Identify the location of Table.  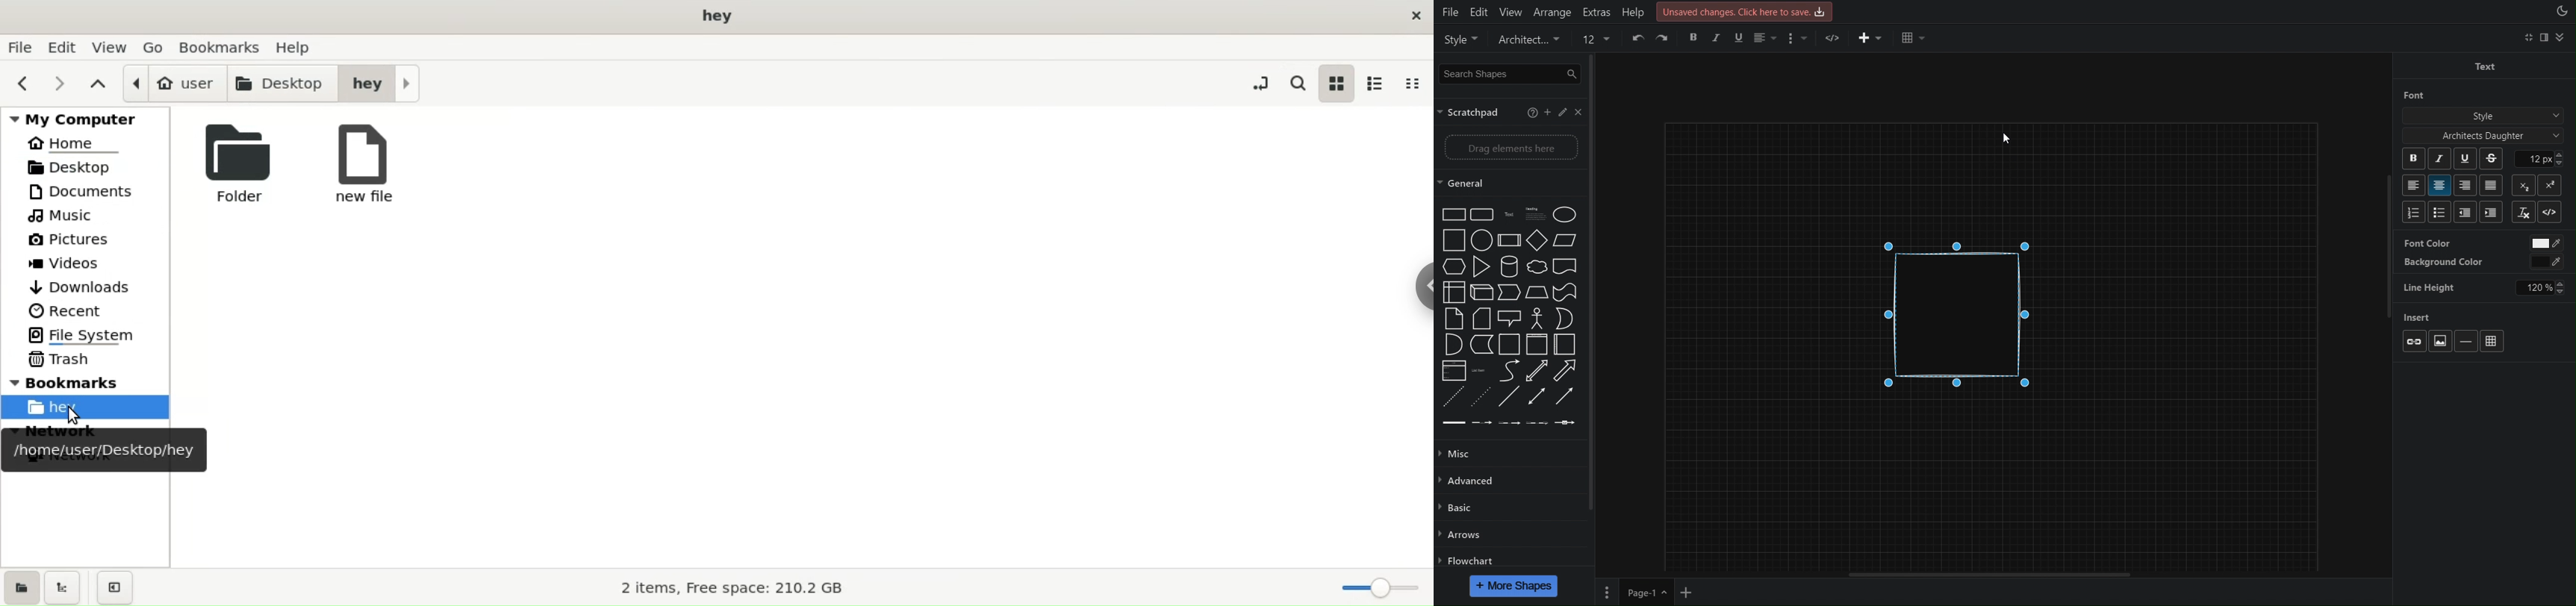
(1952, 38).